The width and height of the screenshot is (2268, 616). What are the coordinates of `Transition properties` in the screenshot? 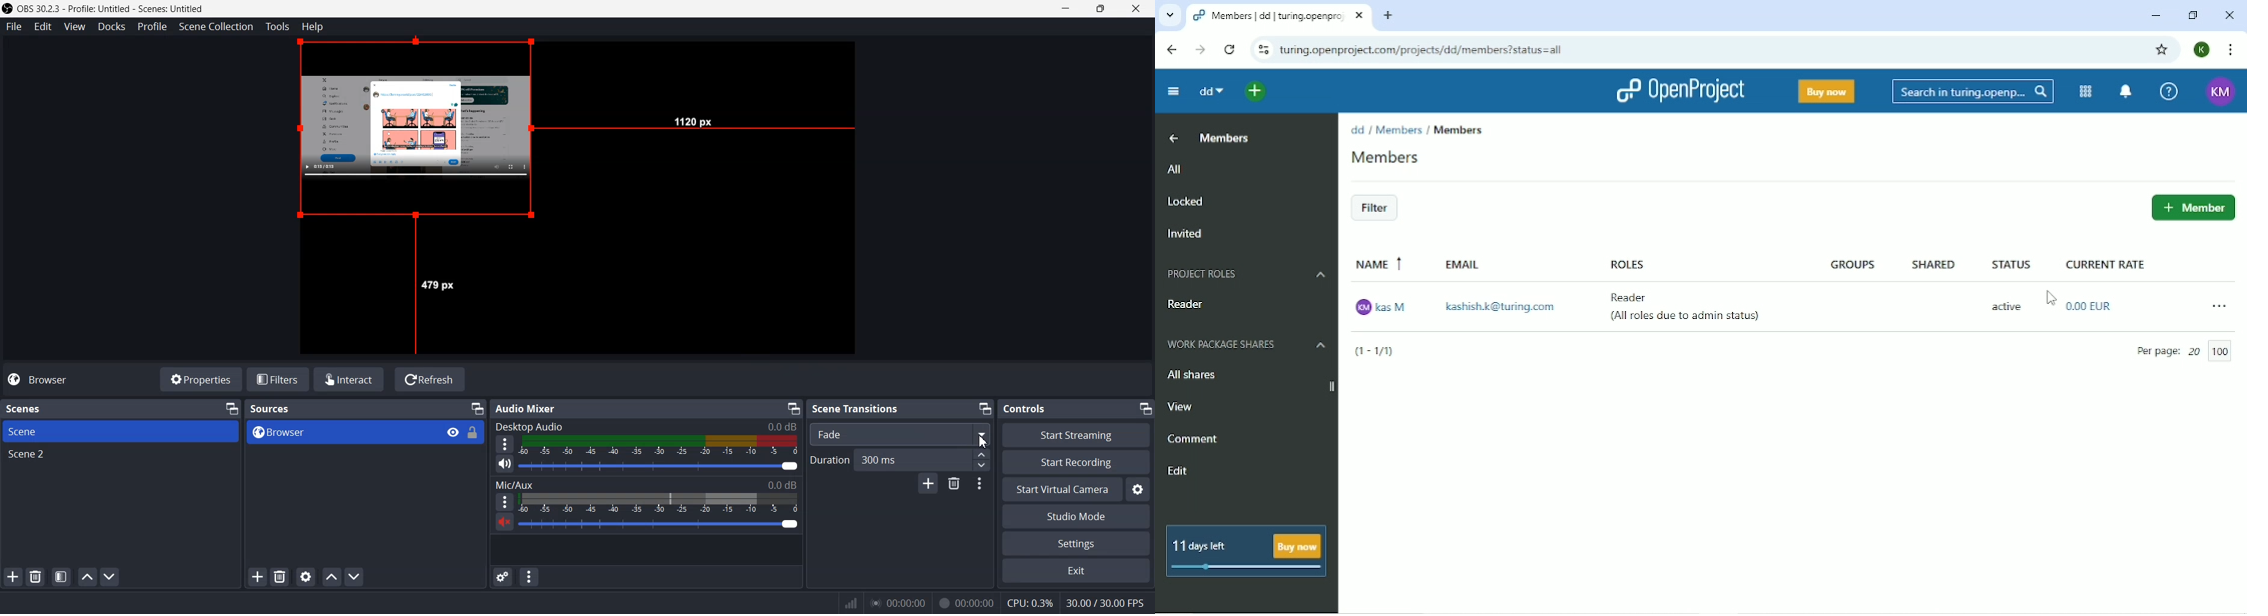 It's located at (979, 484).